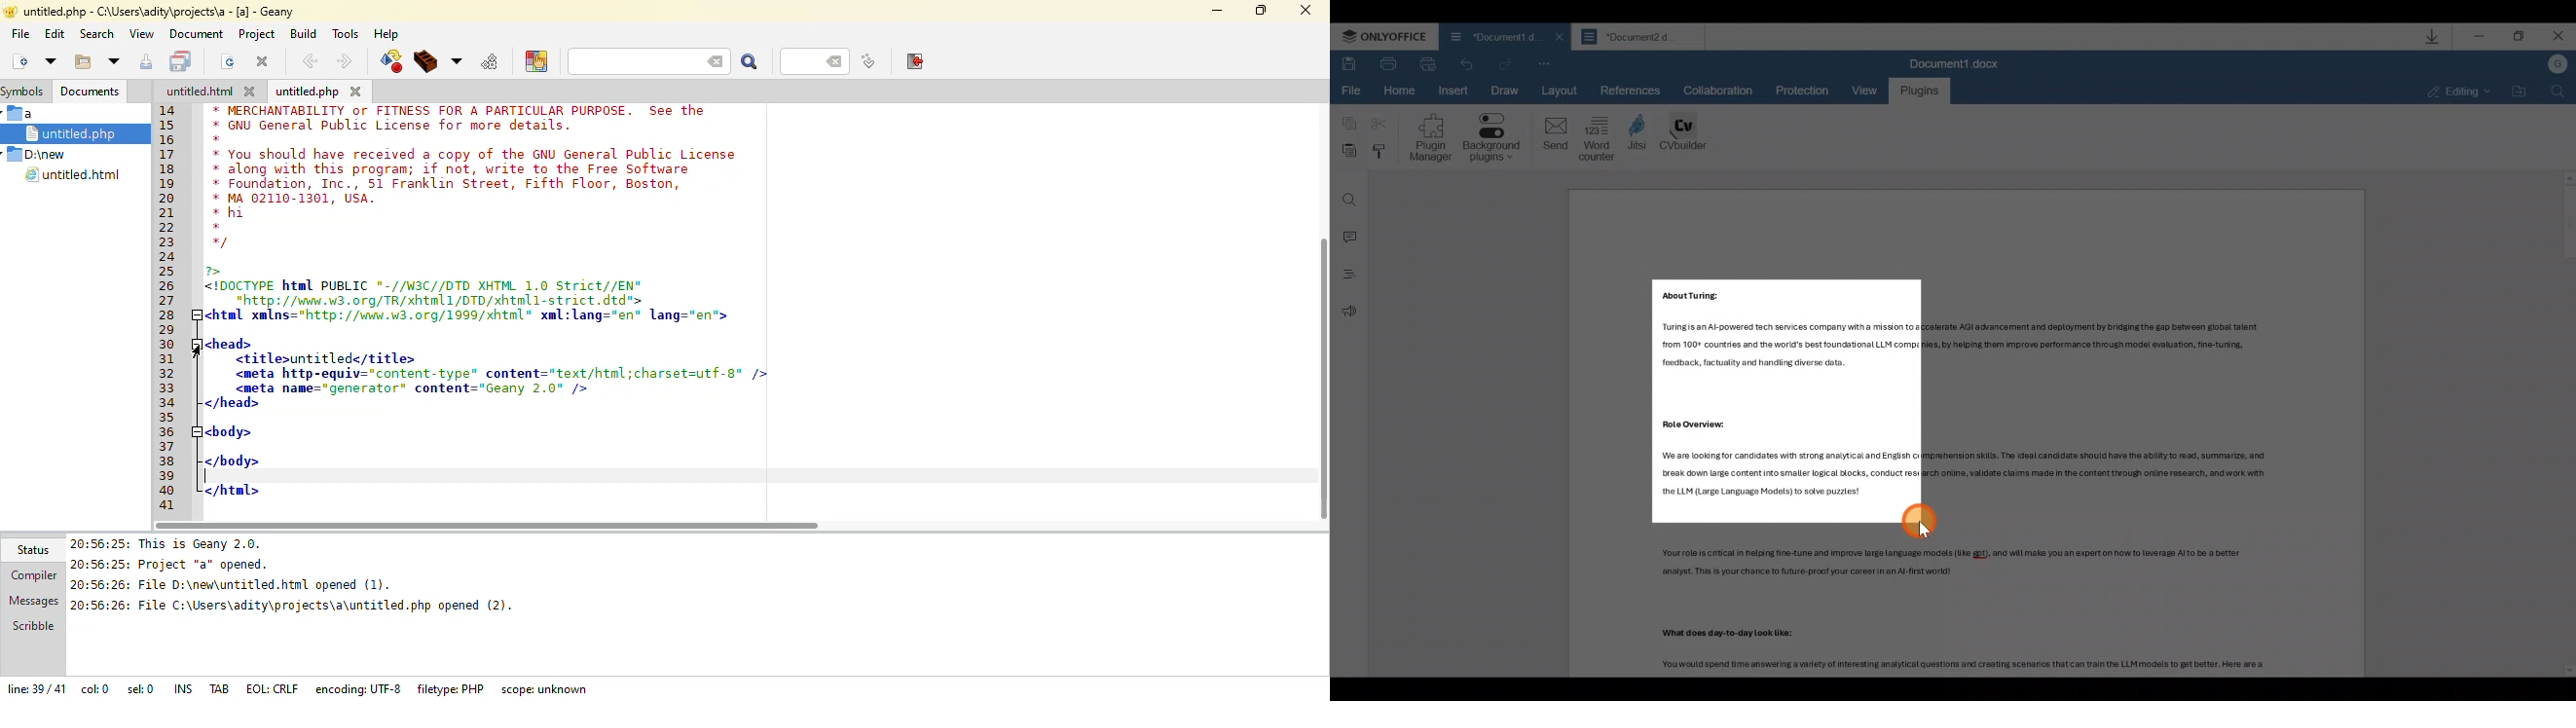 Image resolution: width=2576 pixels, height=728 pixels. What do you see at coordinates (2558, 39) in the screenshot?
I see `Close` at bounding box center [2558, 39].